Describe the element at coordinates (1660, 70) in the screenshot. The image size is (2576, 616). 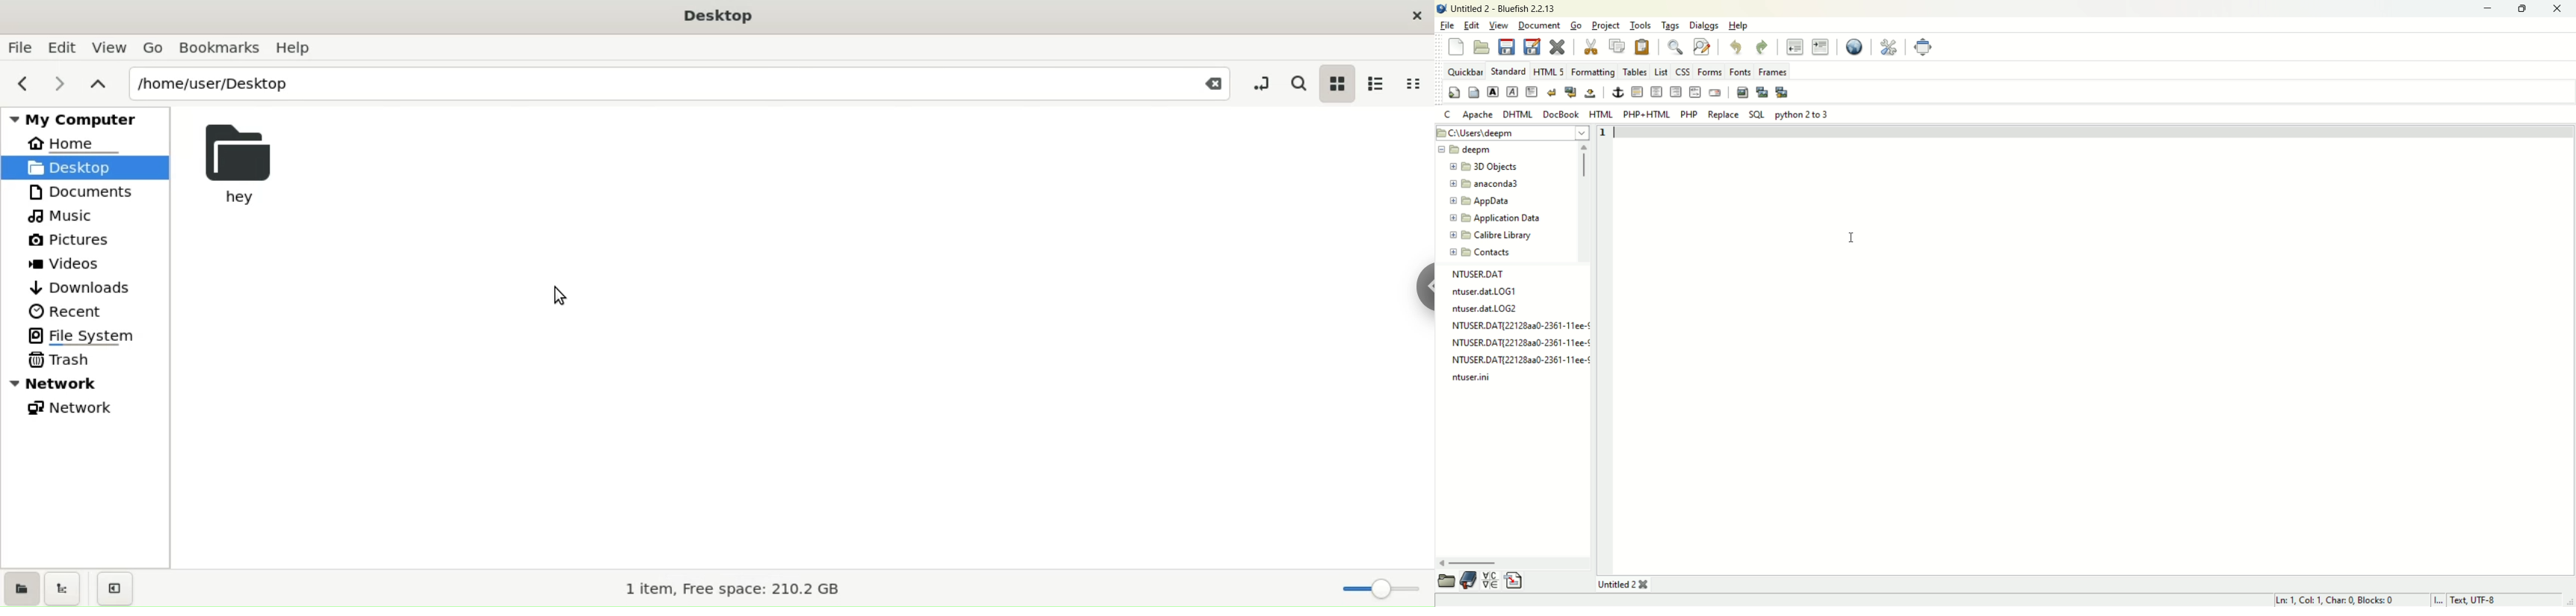
I see `LIST` at that location.